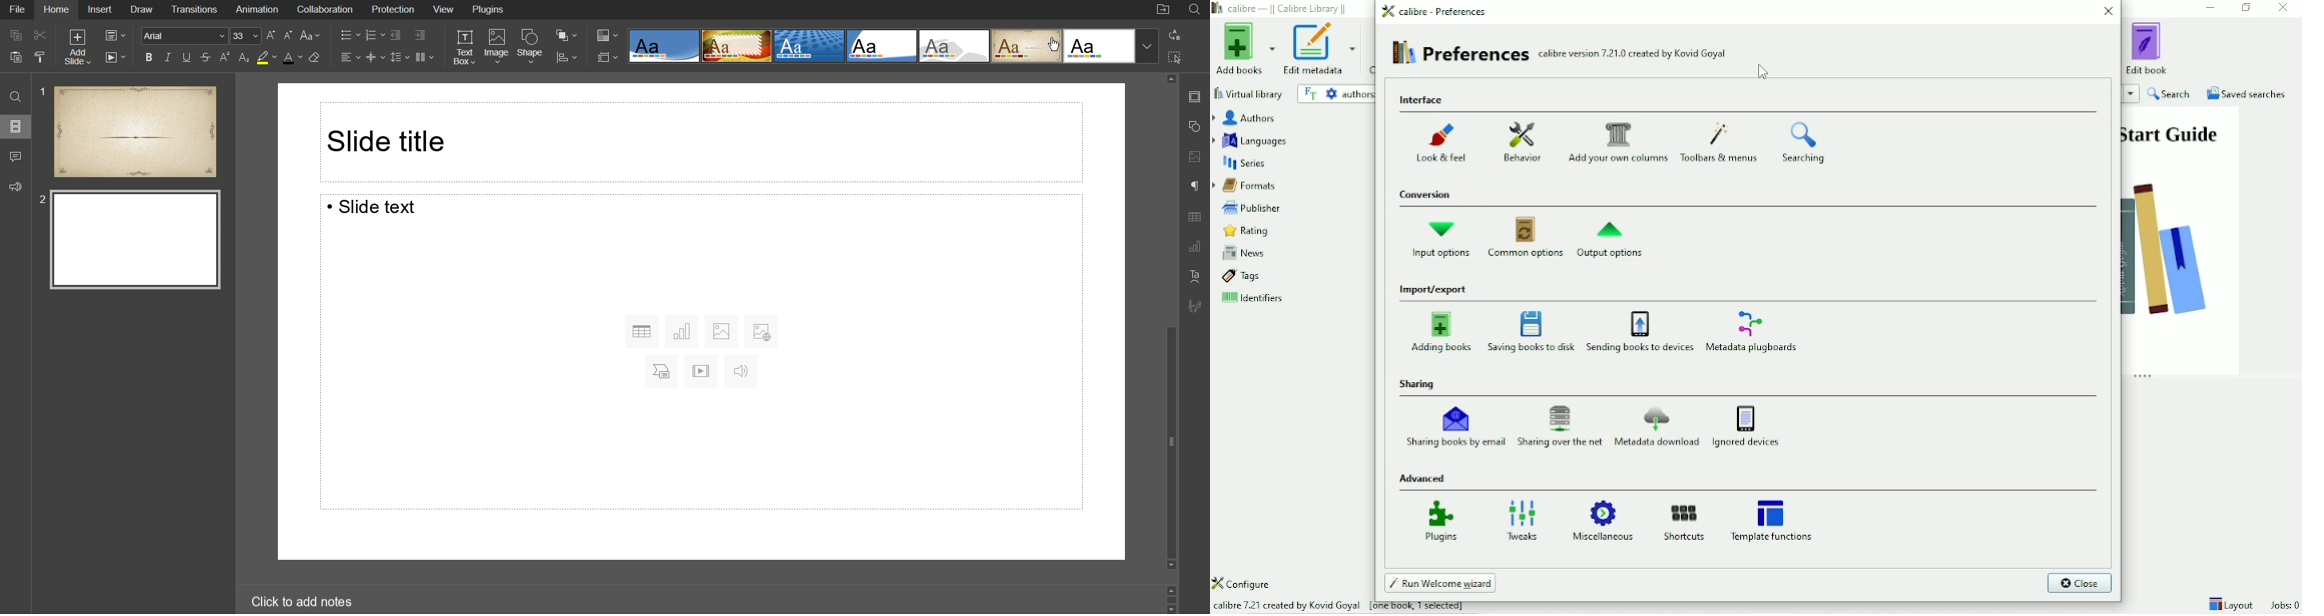  What do you see at coordinates (1249, 93) in the screenshot?
I see `Virtual library` at bounding box center [1249, 93].